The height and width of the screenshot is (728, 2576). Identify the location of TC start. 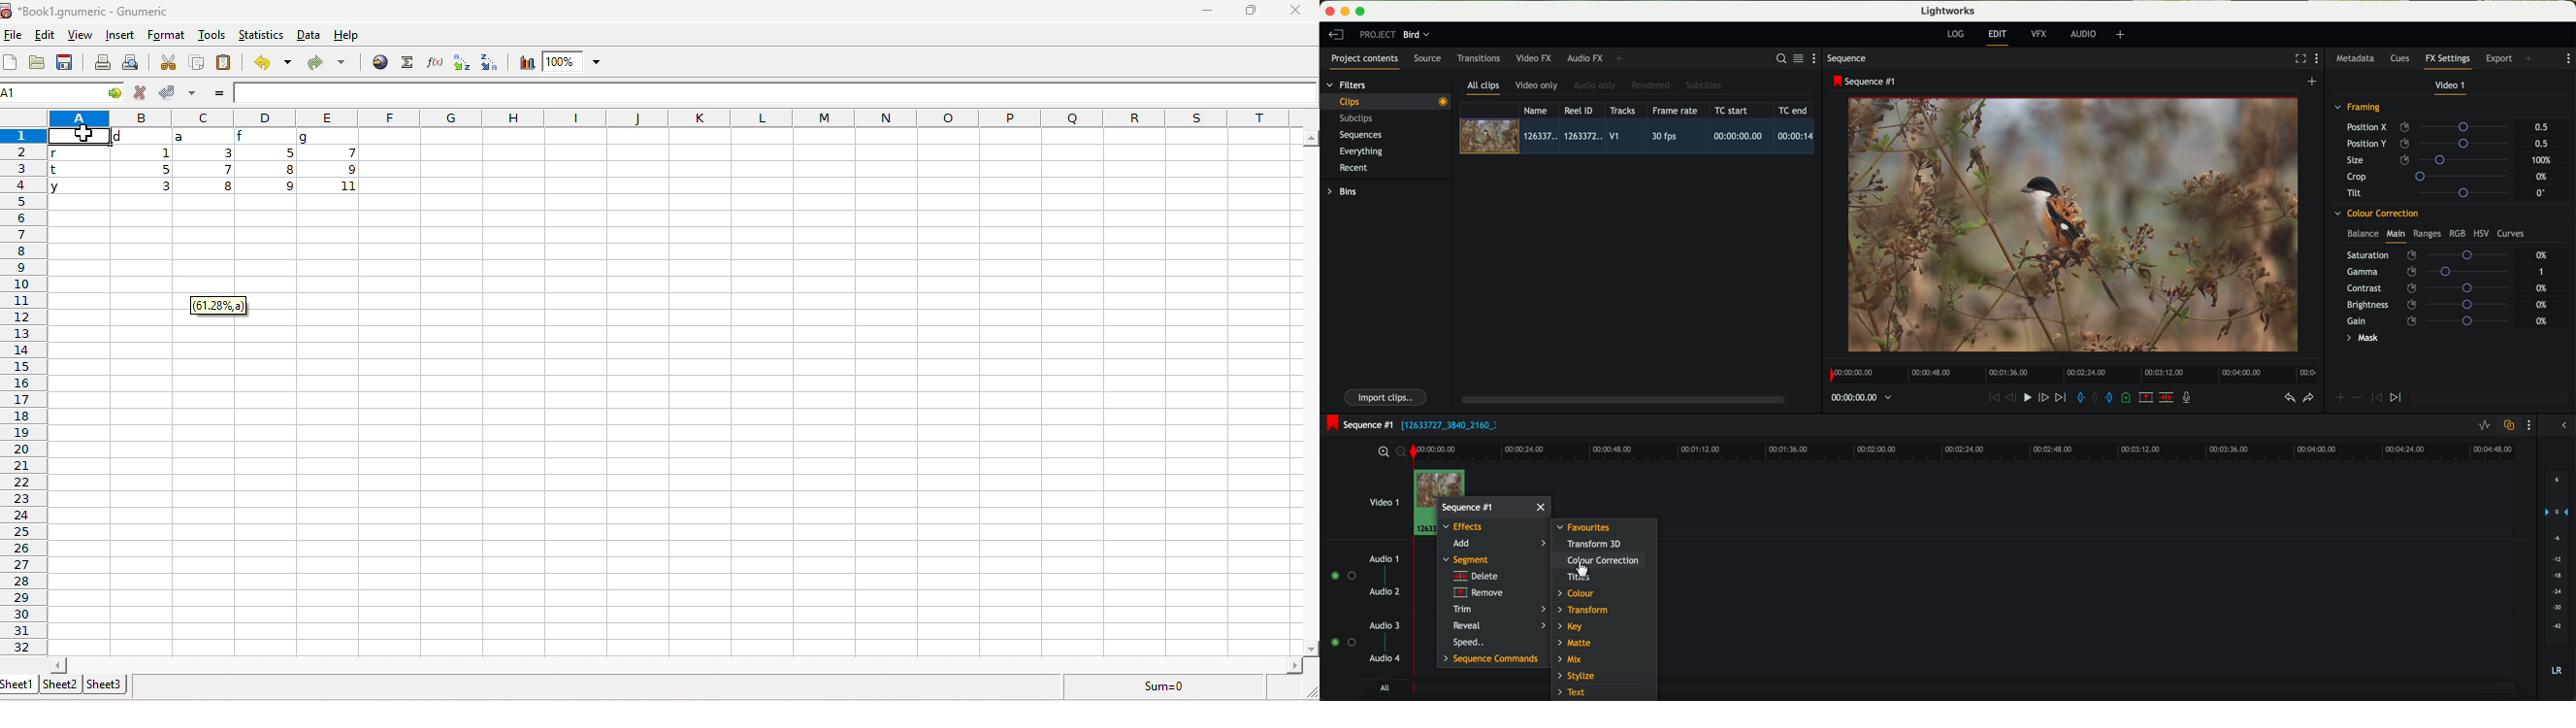
(1732, 110).